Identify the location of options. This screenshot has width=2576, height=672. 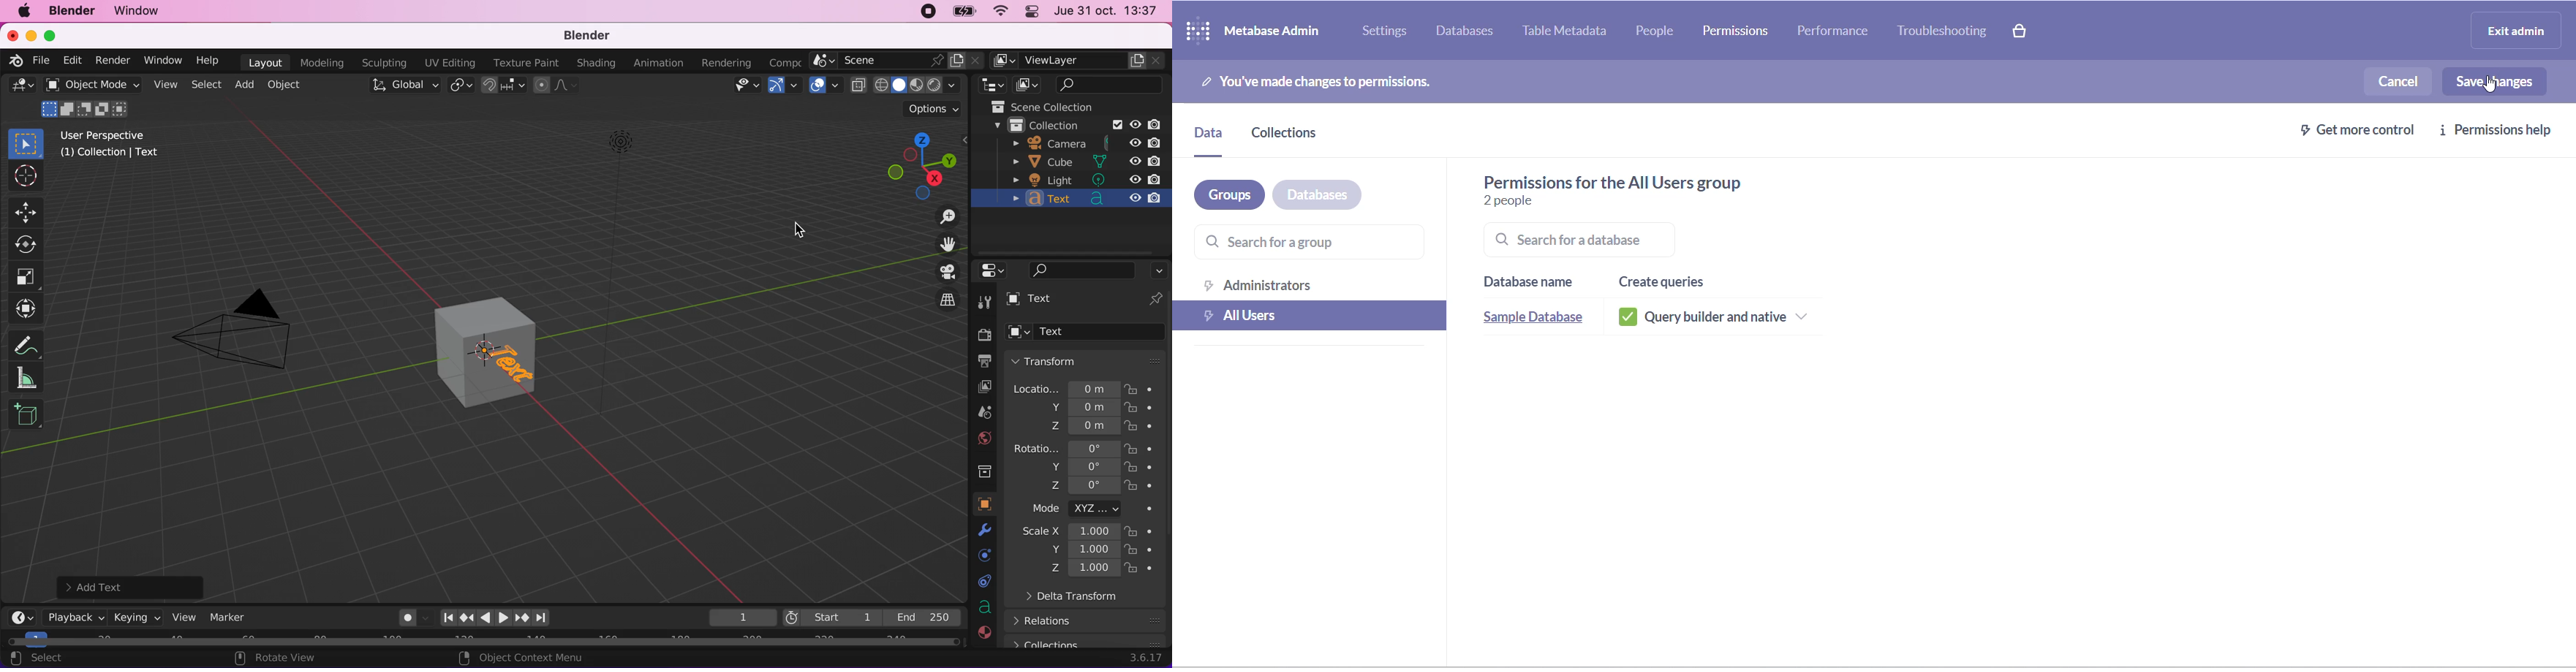
(923, 110).